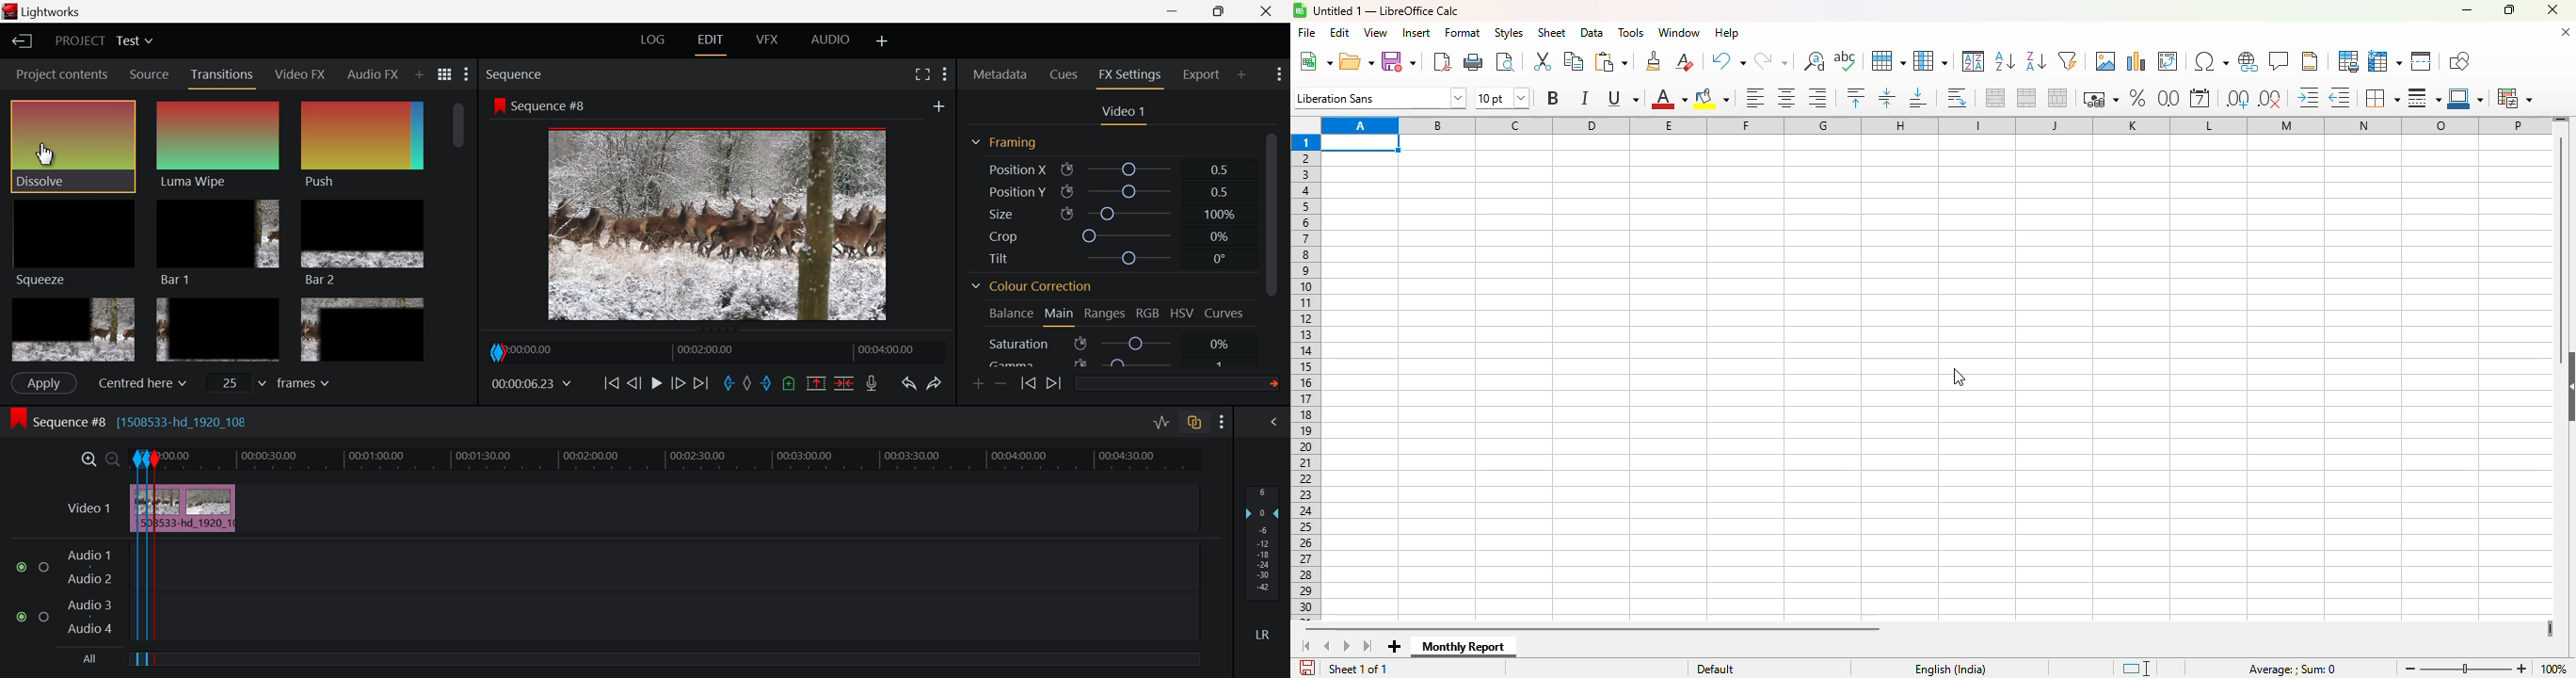 The image size is (2576, 700). I want to click on insert or edit pivot table, so click(2168, 60).